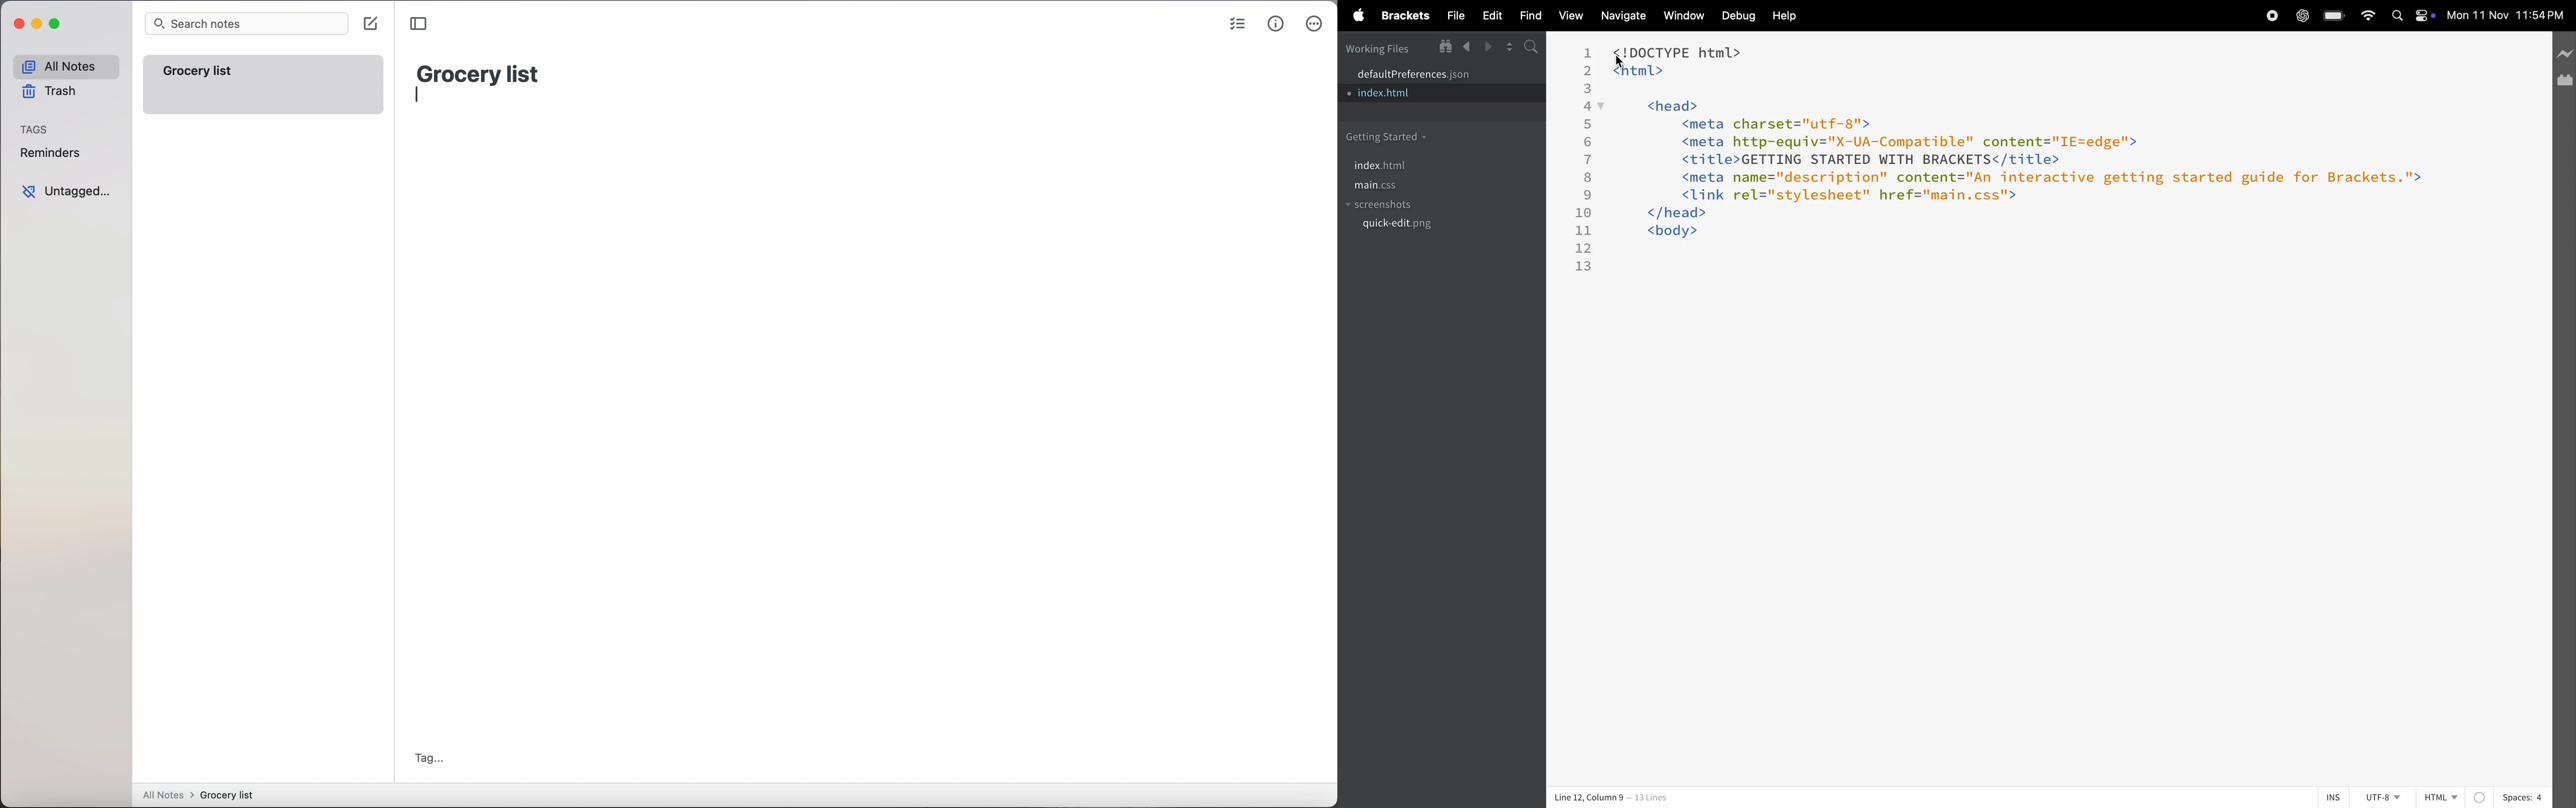  Describe the element at coordinates (66, 192) in the screenshot. I see `untagged` at that location.